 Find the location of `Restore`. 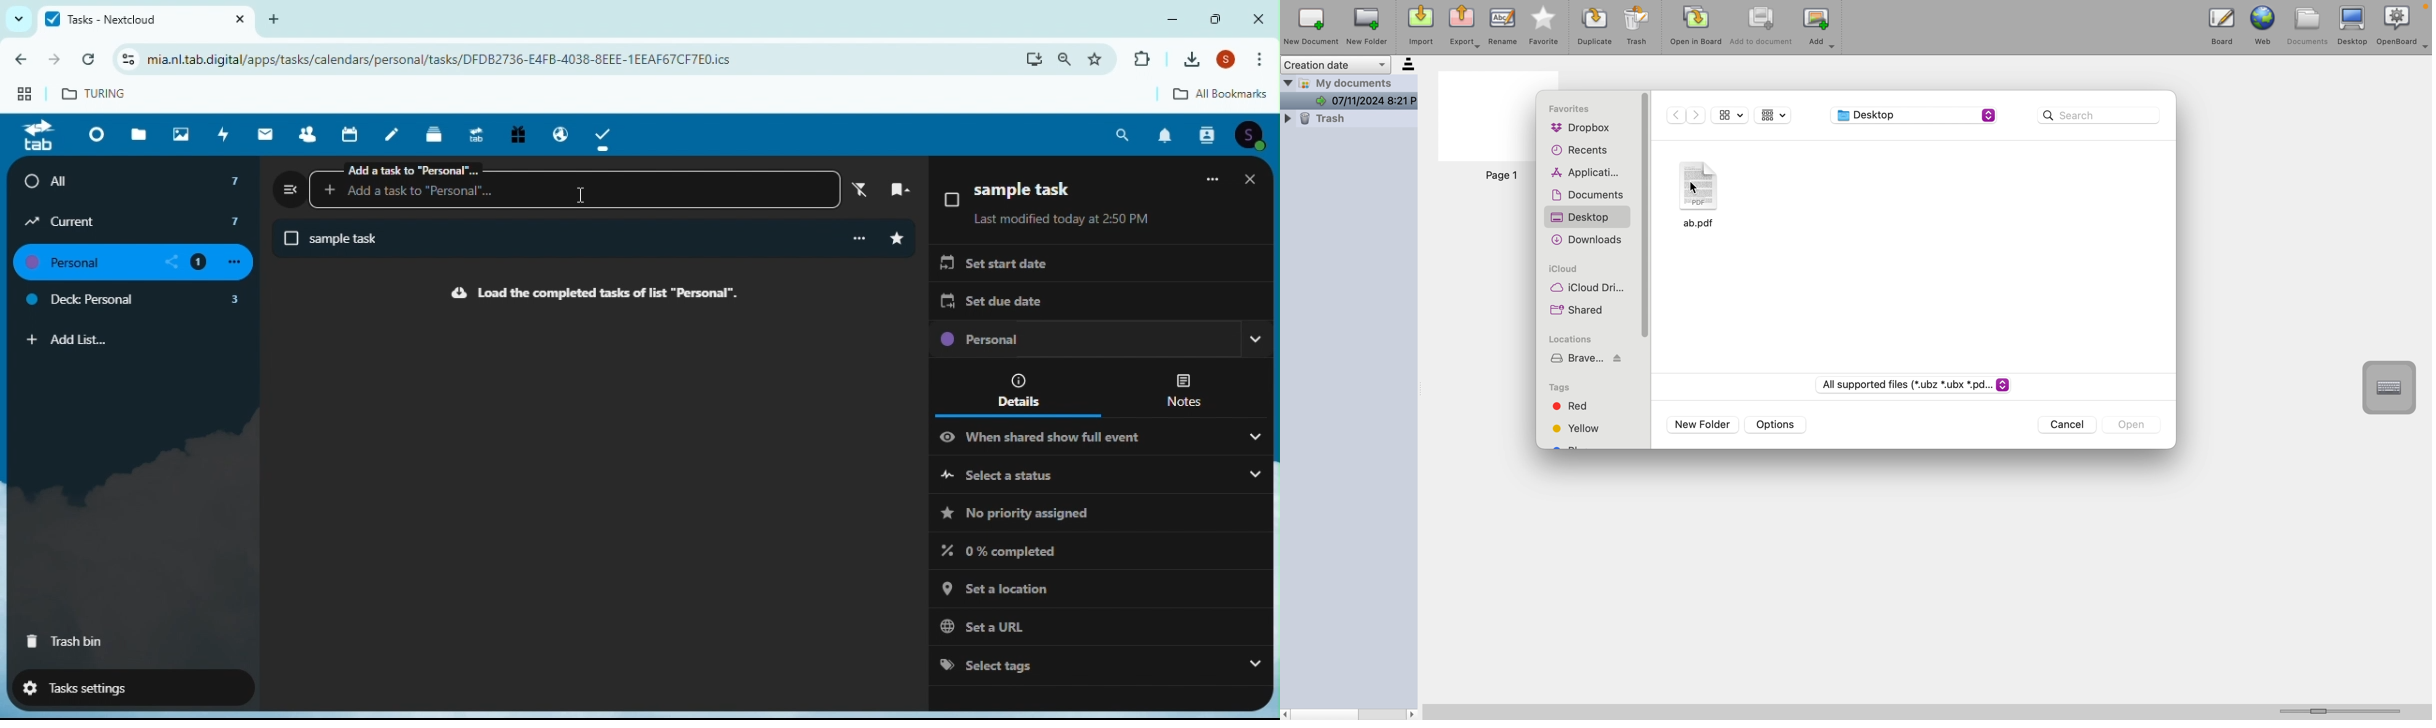

Restore is located at coordinates (1218, 18).